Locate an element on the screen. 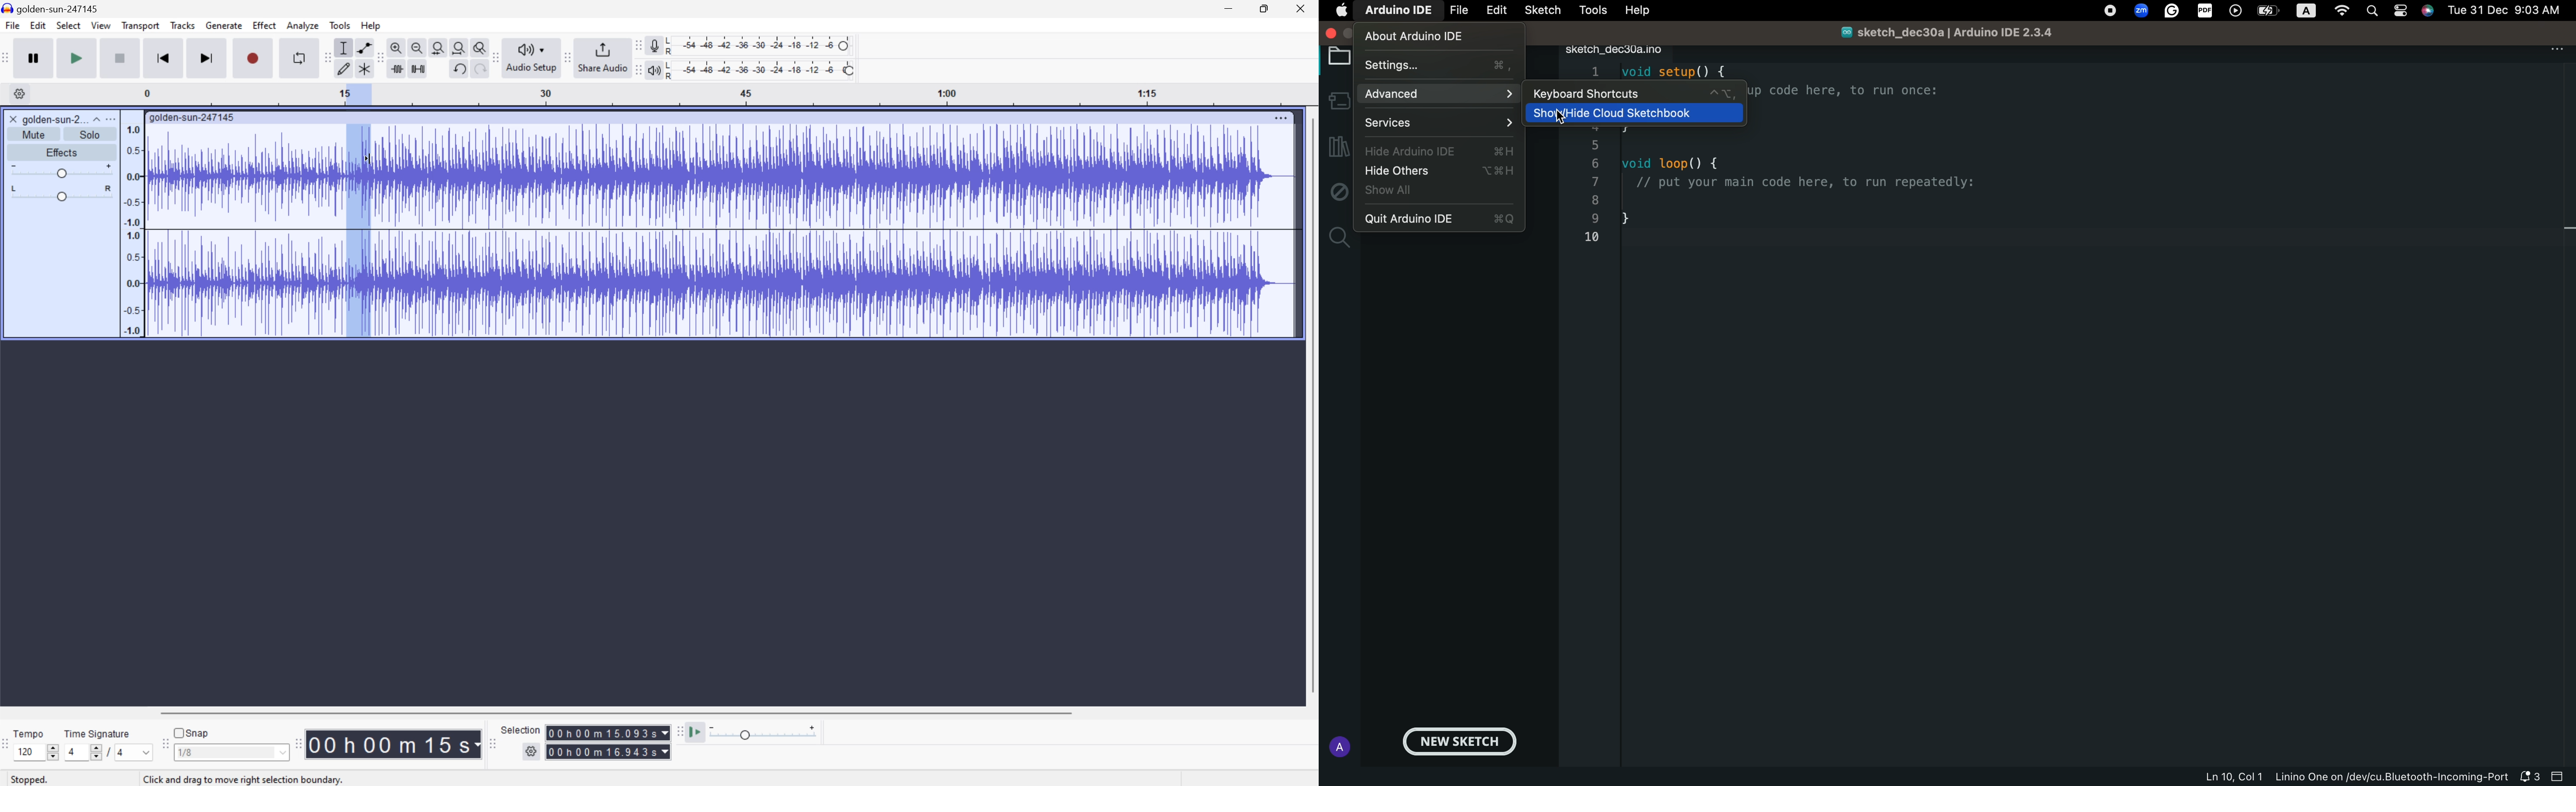 The width and height of the screenshot is (2576, 812). Solo is located at coordinates (92, 135).